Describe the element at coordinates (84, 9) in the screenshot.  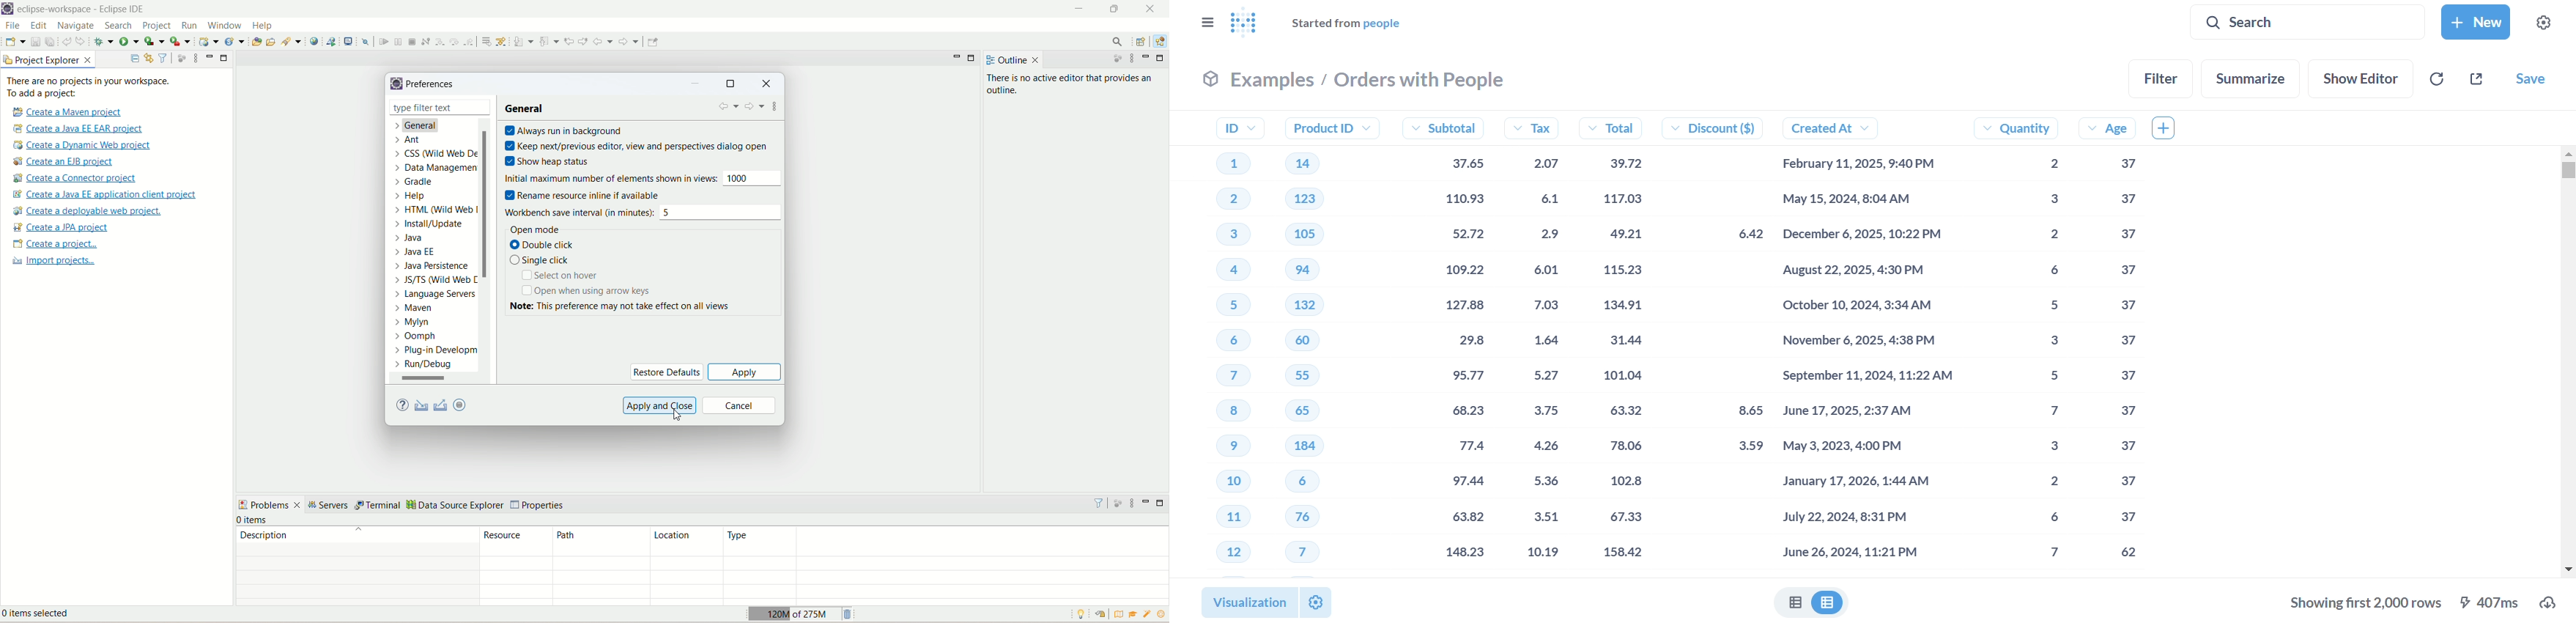
I see `eclipse workspace-Eclipse IDE` at that location.